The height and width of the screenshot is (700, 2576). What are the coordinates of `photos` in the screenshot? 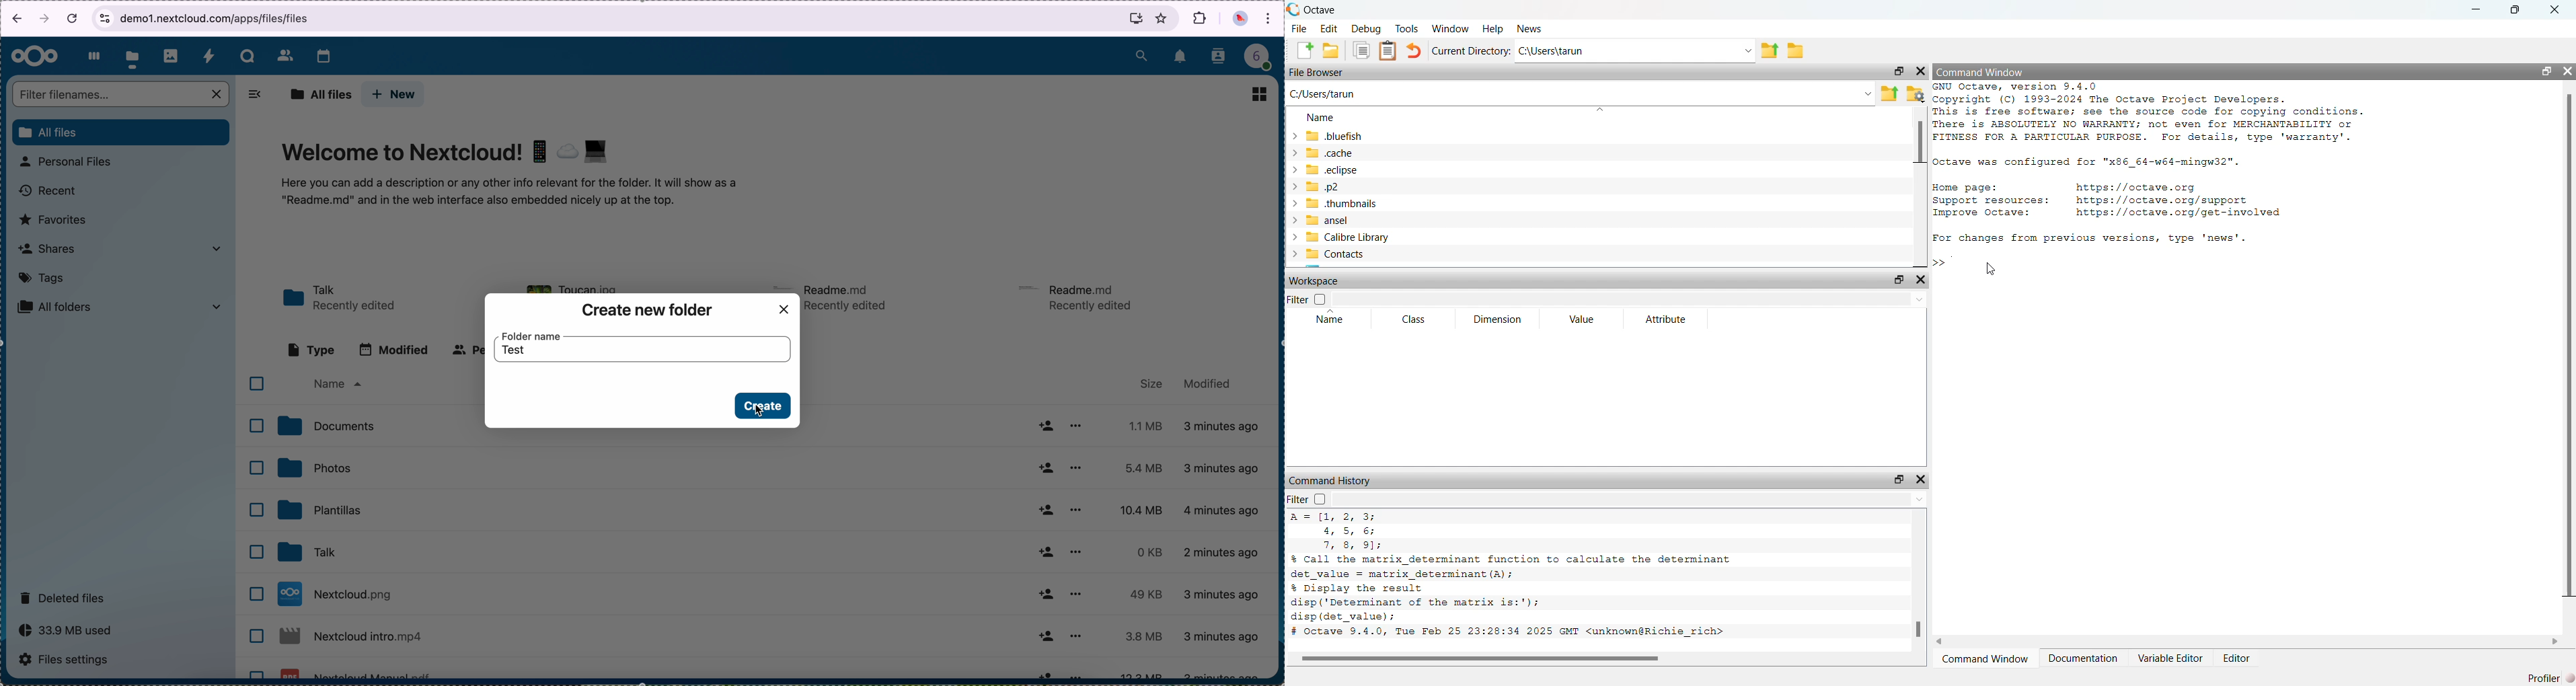 It's located at (314, 468).